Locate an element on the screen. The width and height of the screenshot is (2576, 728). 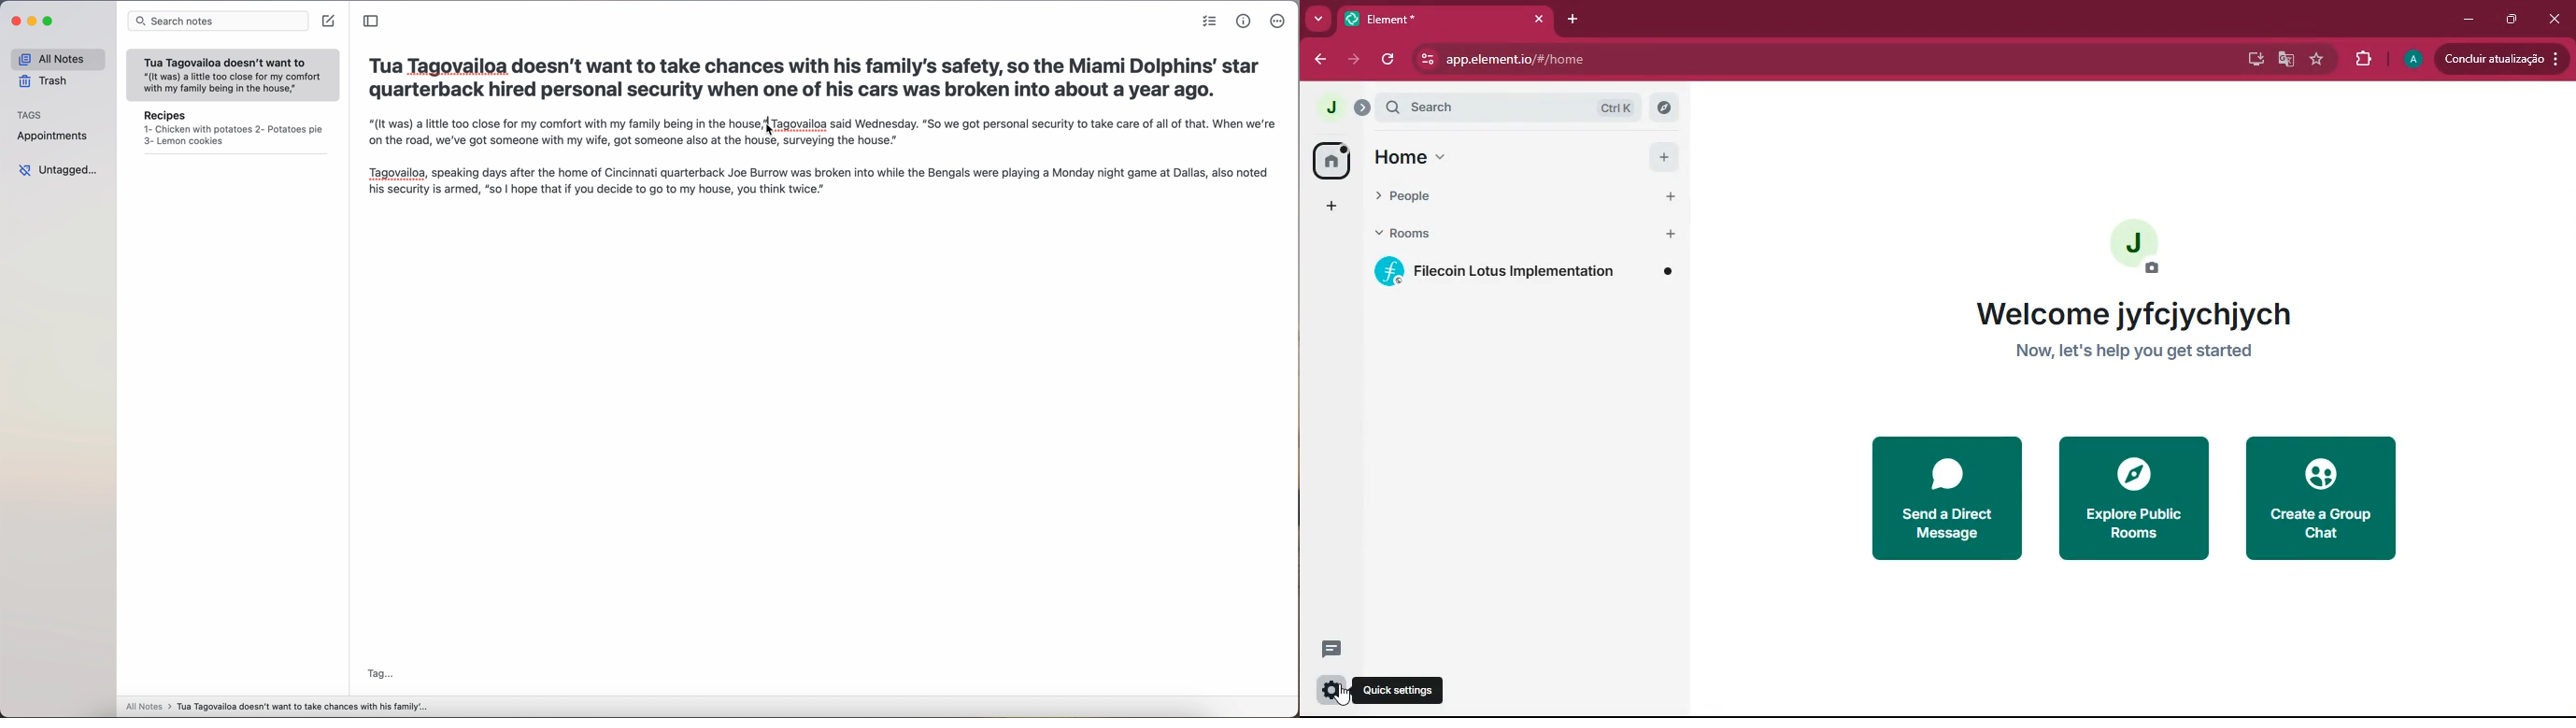
back is located at coordinates (1319, 60).